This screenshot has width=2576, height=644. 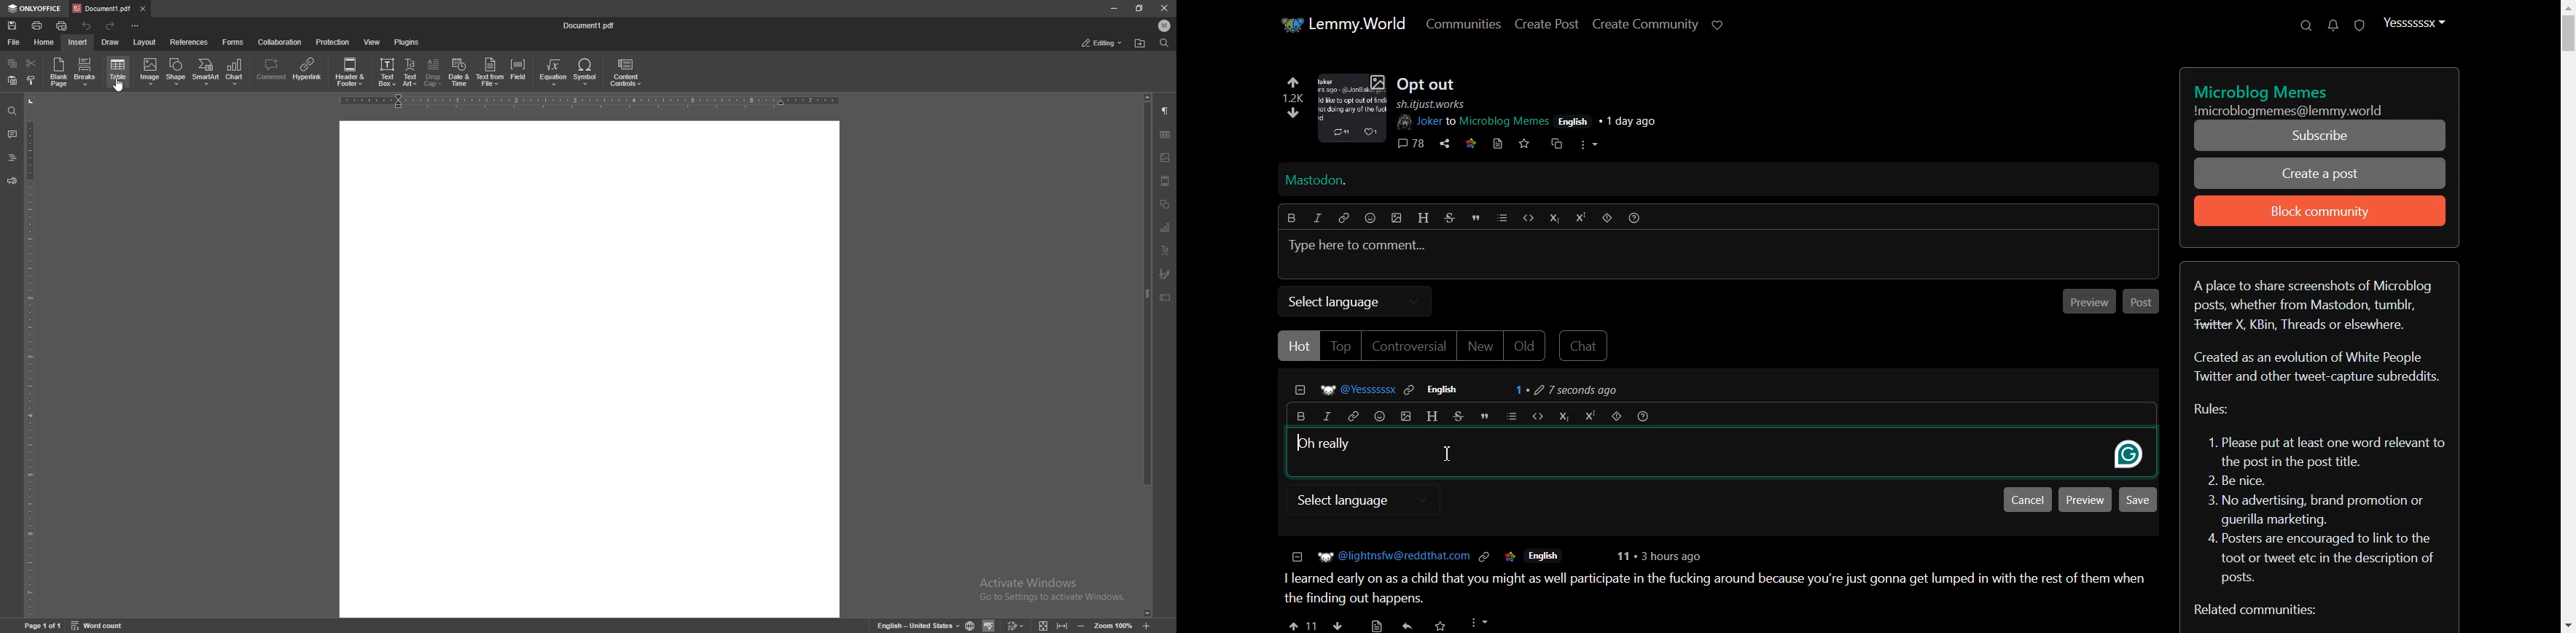 What do you see at coordinates (205, 72) in the screenshot?
I see `smartart` at bounding box center [205, 72].